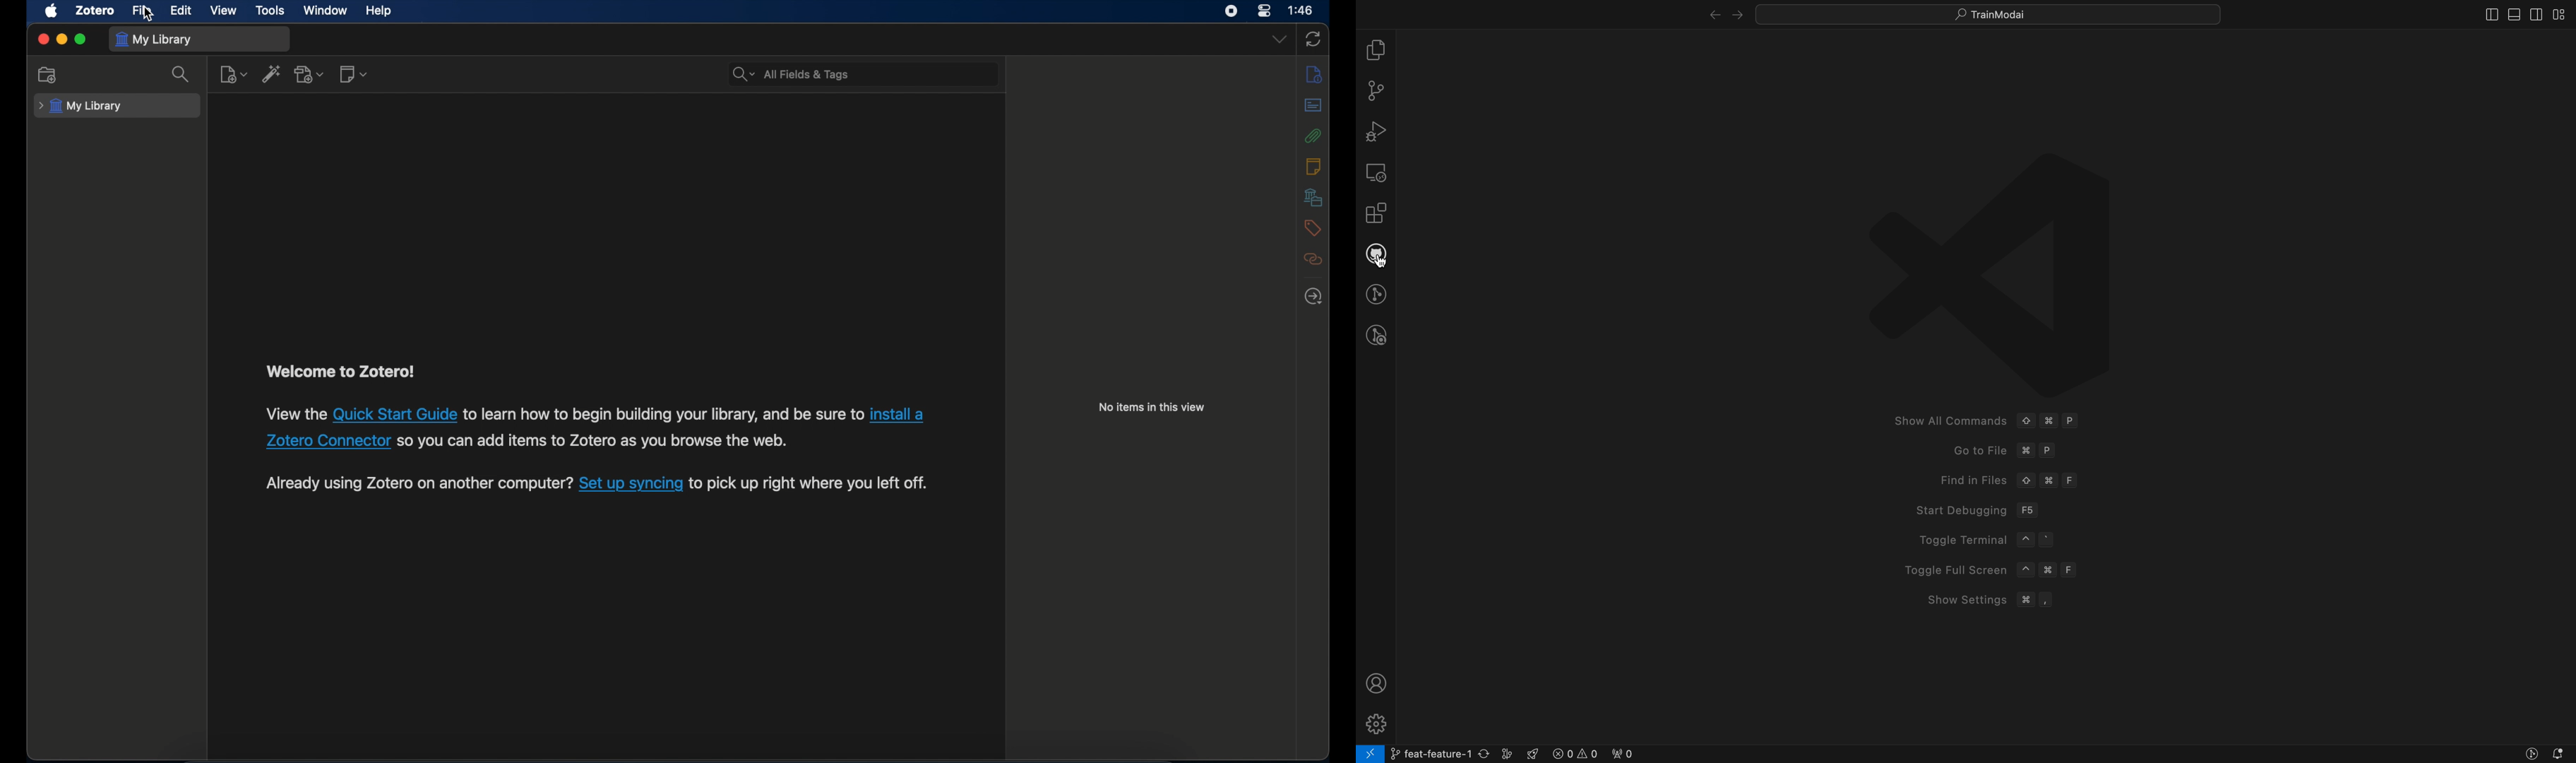 This screenshot has width=2576, height=784. I want to click on libraries, so click(1314, 197).